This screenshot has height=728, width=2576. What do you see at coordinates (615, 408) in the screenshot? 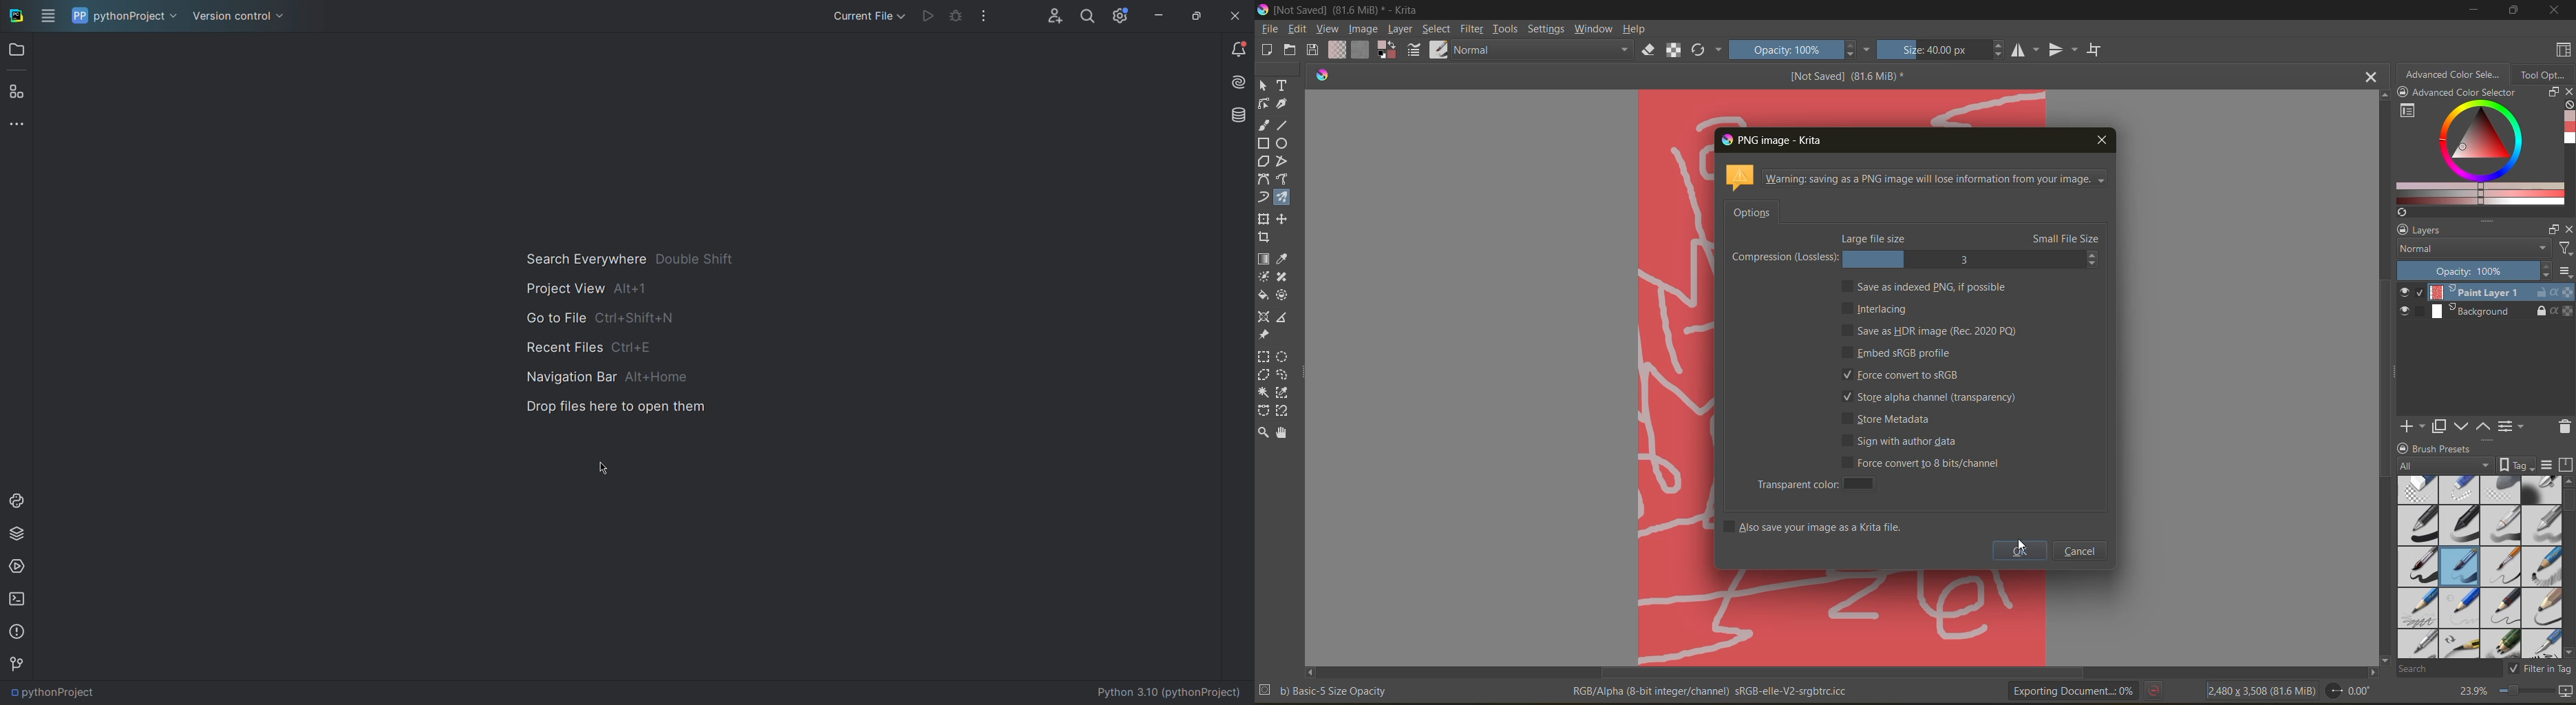
I see `Drop files here to open them` at bounding box center [615, 408].